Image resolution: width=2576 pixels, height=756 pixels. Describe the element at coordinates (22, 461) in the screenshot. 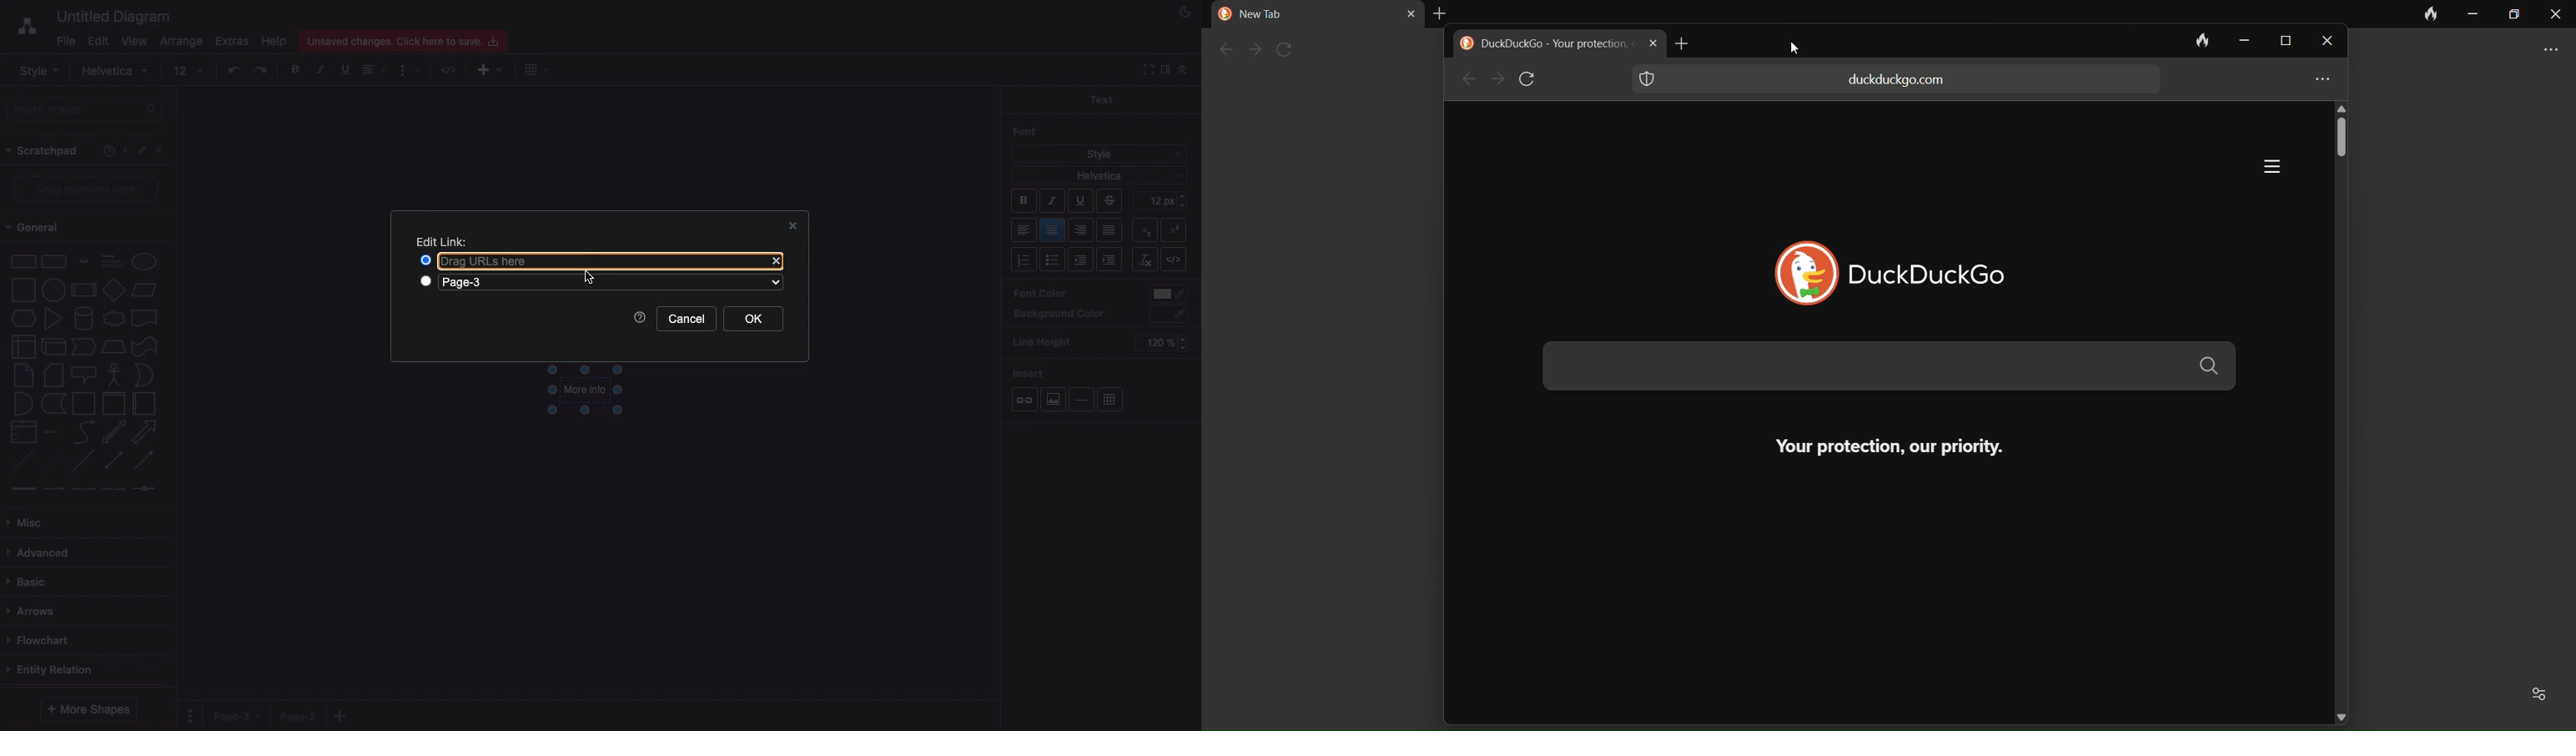

I see `dashed line` at that location.